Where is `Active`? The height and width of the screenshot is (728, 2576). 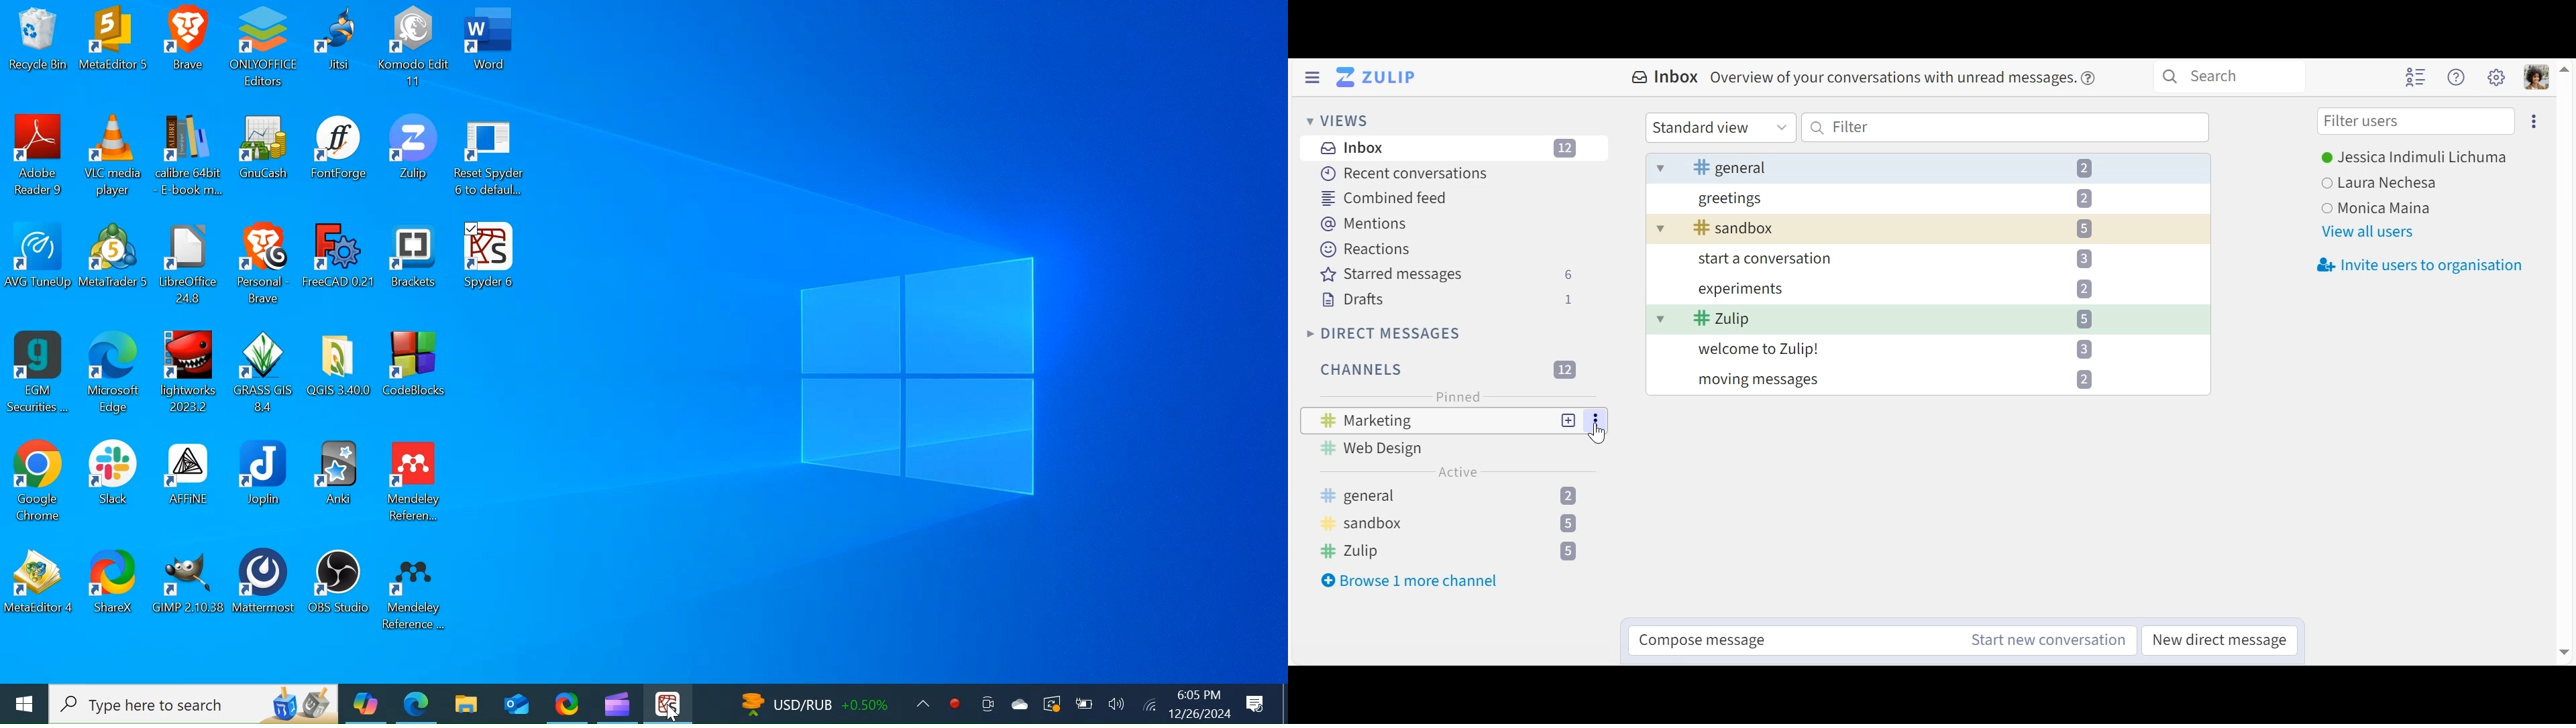
Active is located at coordinates (1458, 472).